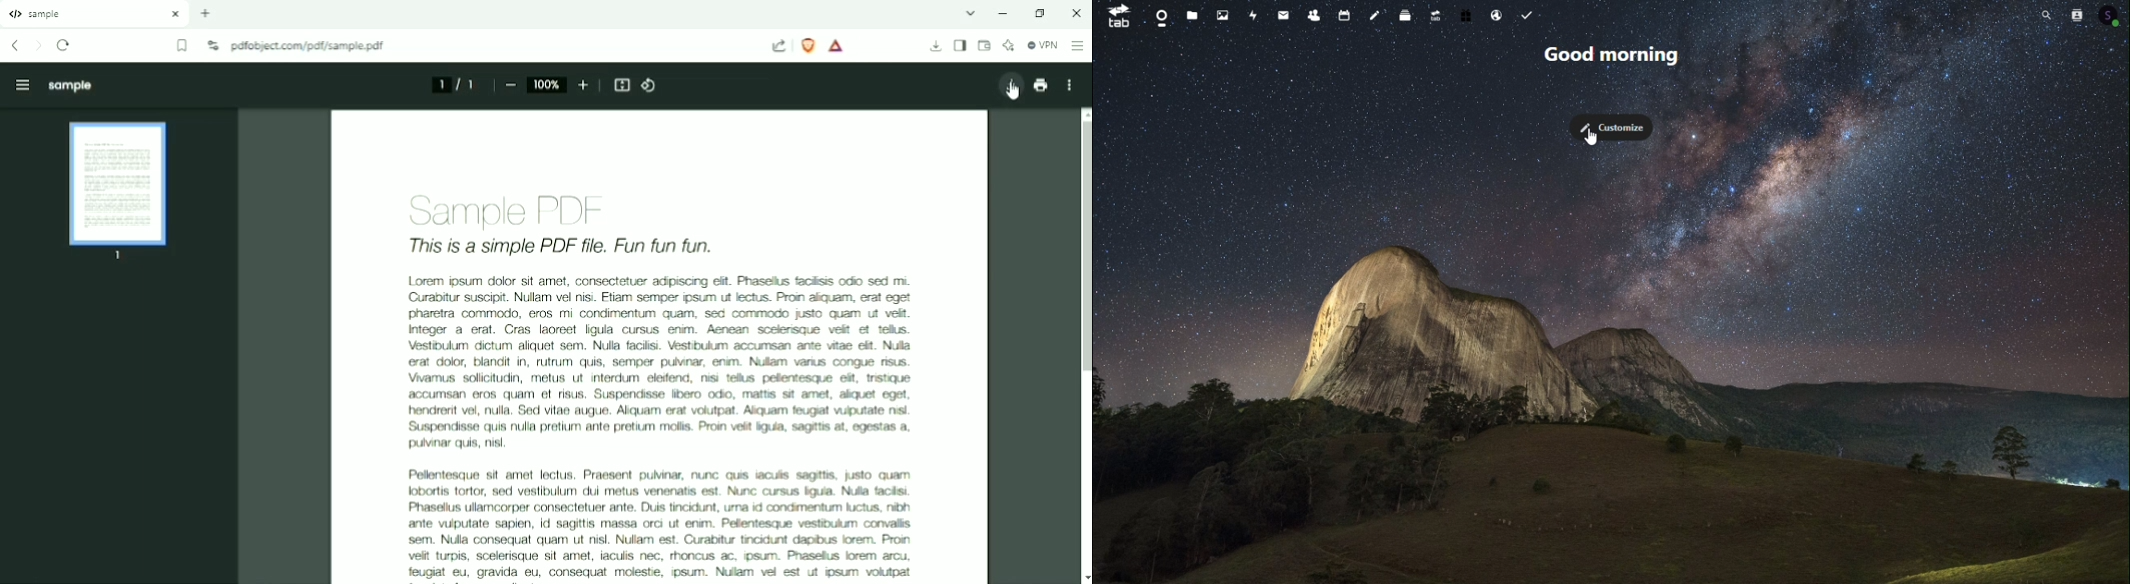 The width and height of the screenshot is (2156, 588). What do you see at coordinates (1476, 368) in the screenshot?
I see `background` at bounding box center [1476, 368].